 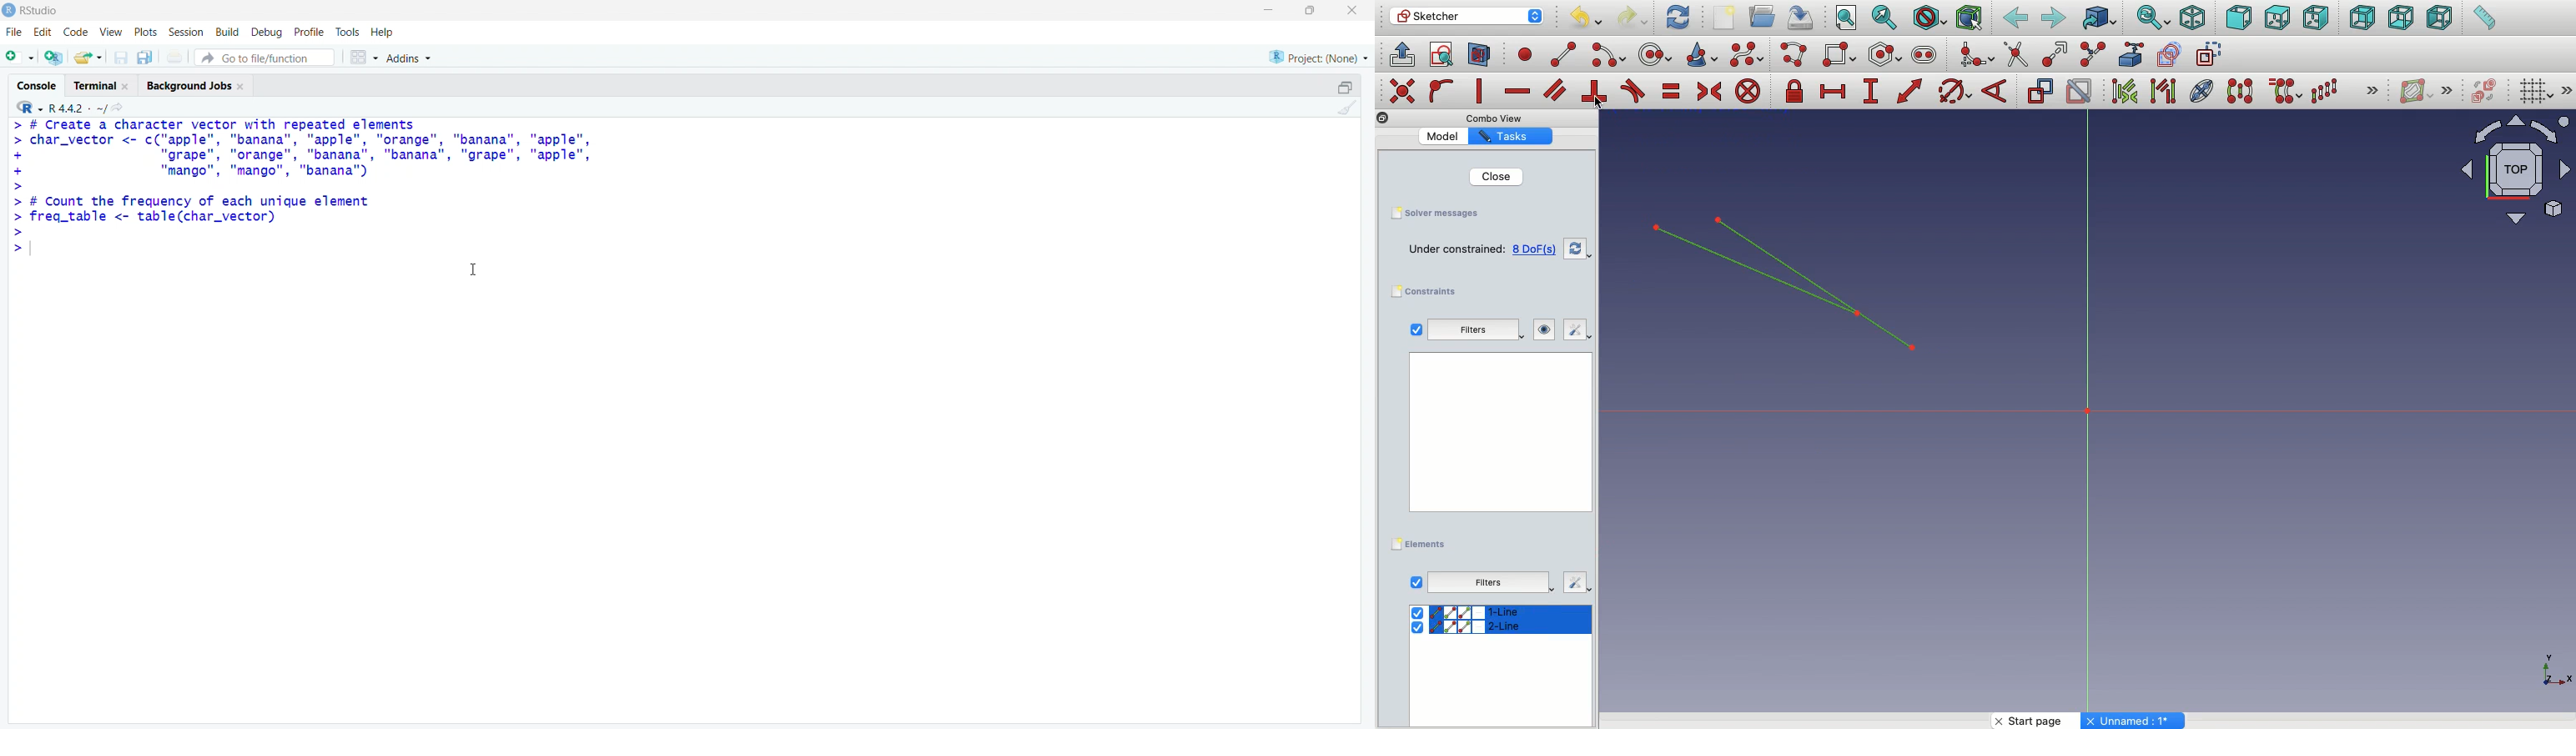 What do you see at coordinates (88, 58) in the screenshot?
I see `Open an existing file (Ctrl + O)` at bounding box center [88, 58].